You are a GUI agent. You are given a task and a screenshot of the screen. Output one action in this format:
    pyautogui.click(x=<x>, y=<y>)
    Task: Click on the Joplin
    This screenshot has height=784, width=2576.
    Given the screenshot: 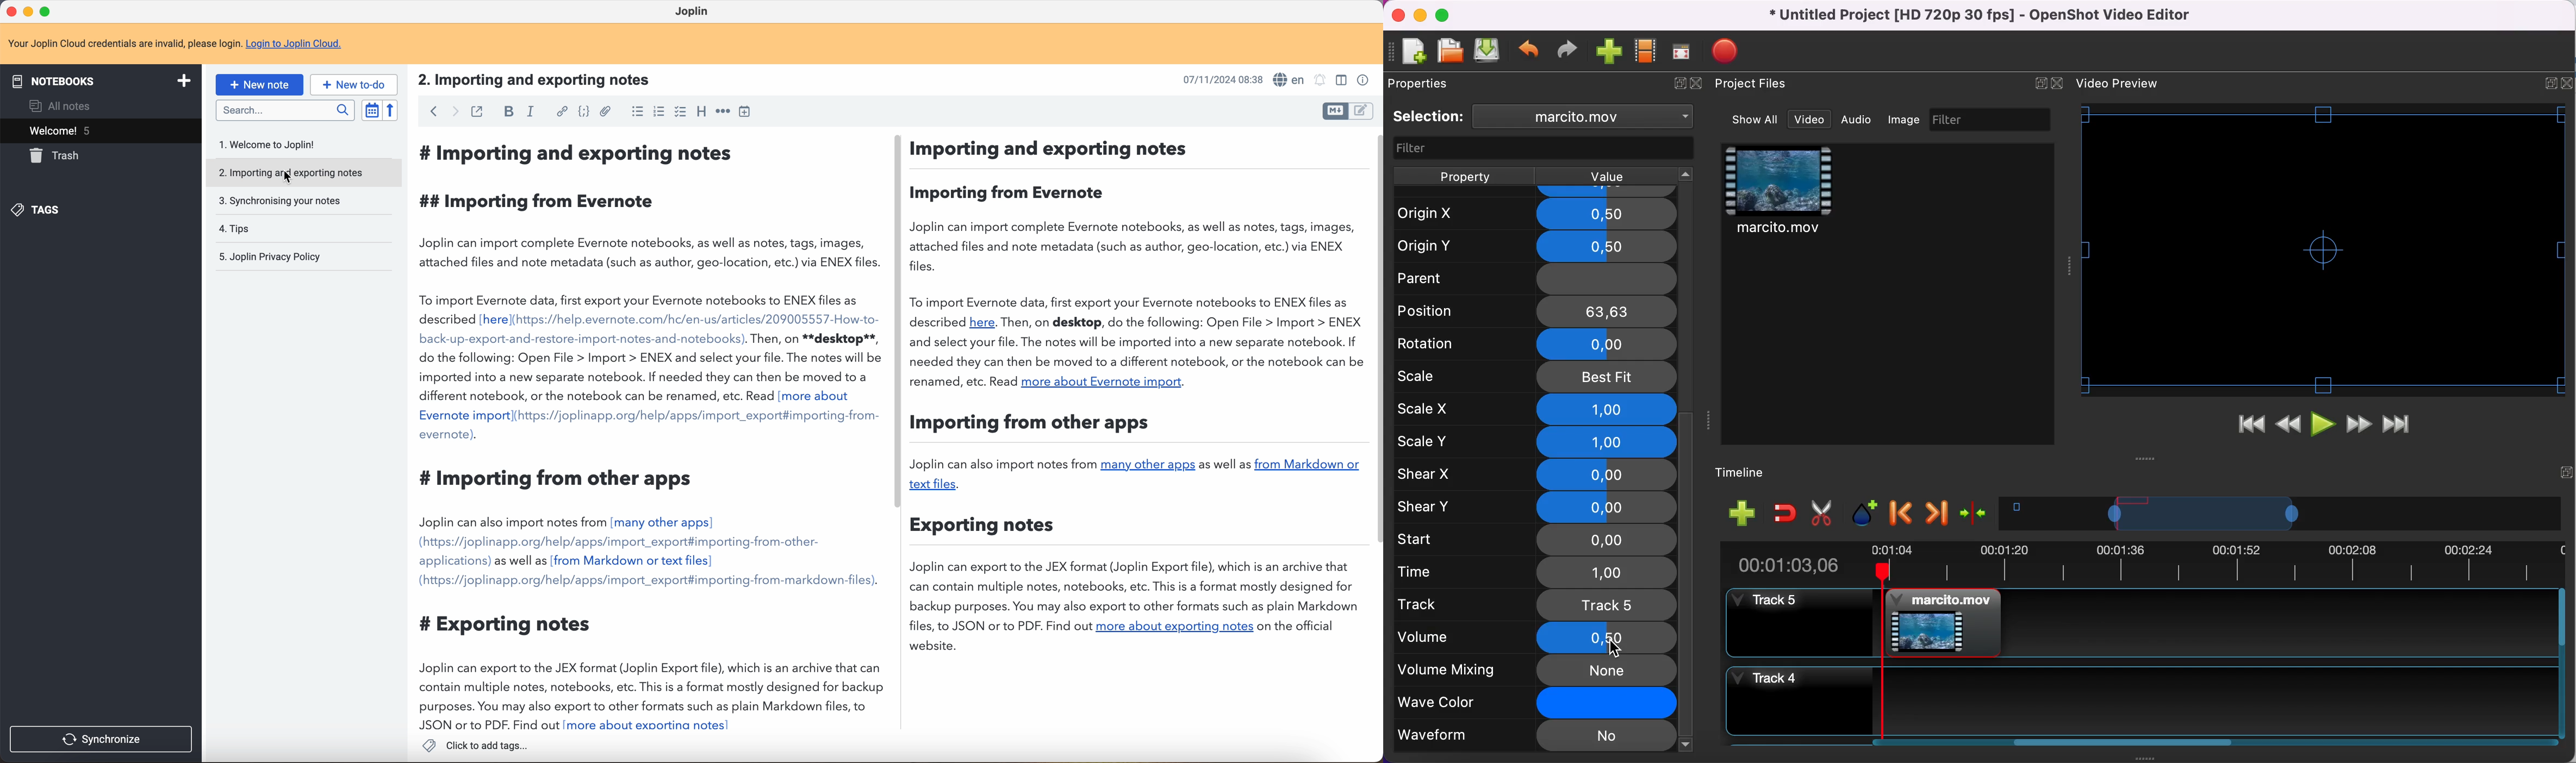 What is the action you would take?
    pyautogui.click(x=695, y=12)
    